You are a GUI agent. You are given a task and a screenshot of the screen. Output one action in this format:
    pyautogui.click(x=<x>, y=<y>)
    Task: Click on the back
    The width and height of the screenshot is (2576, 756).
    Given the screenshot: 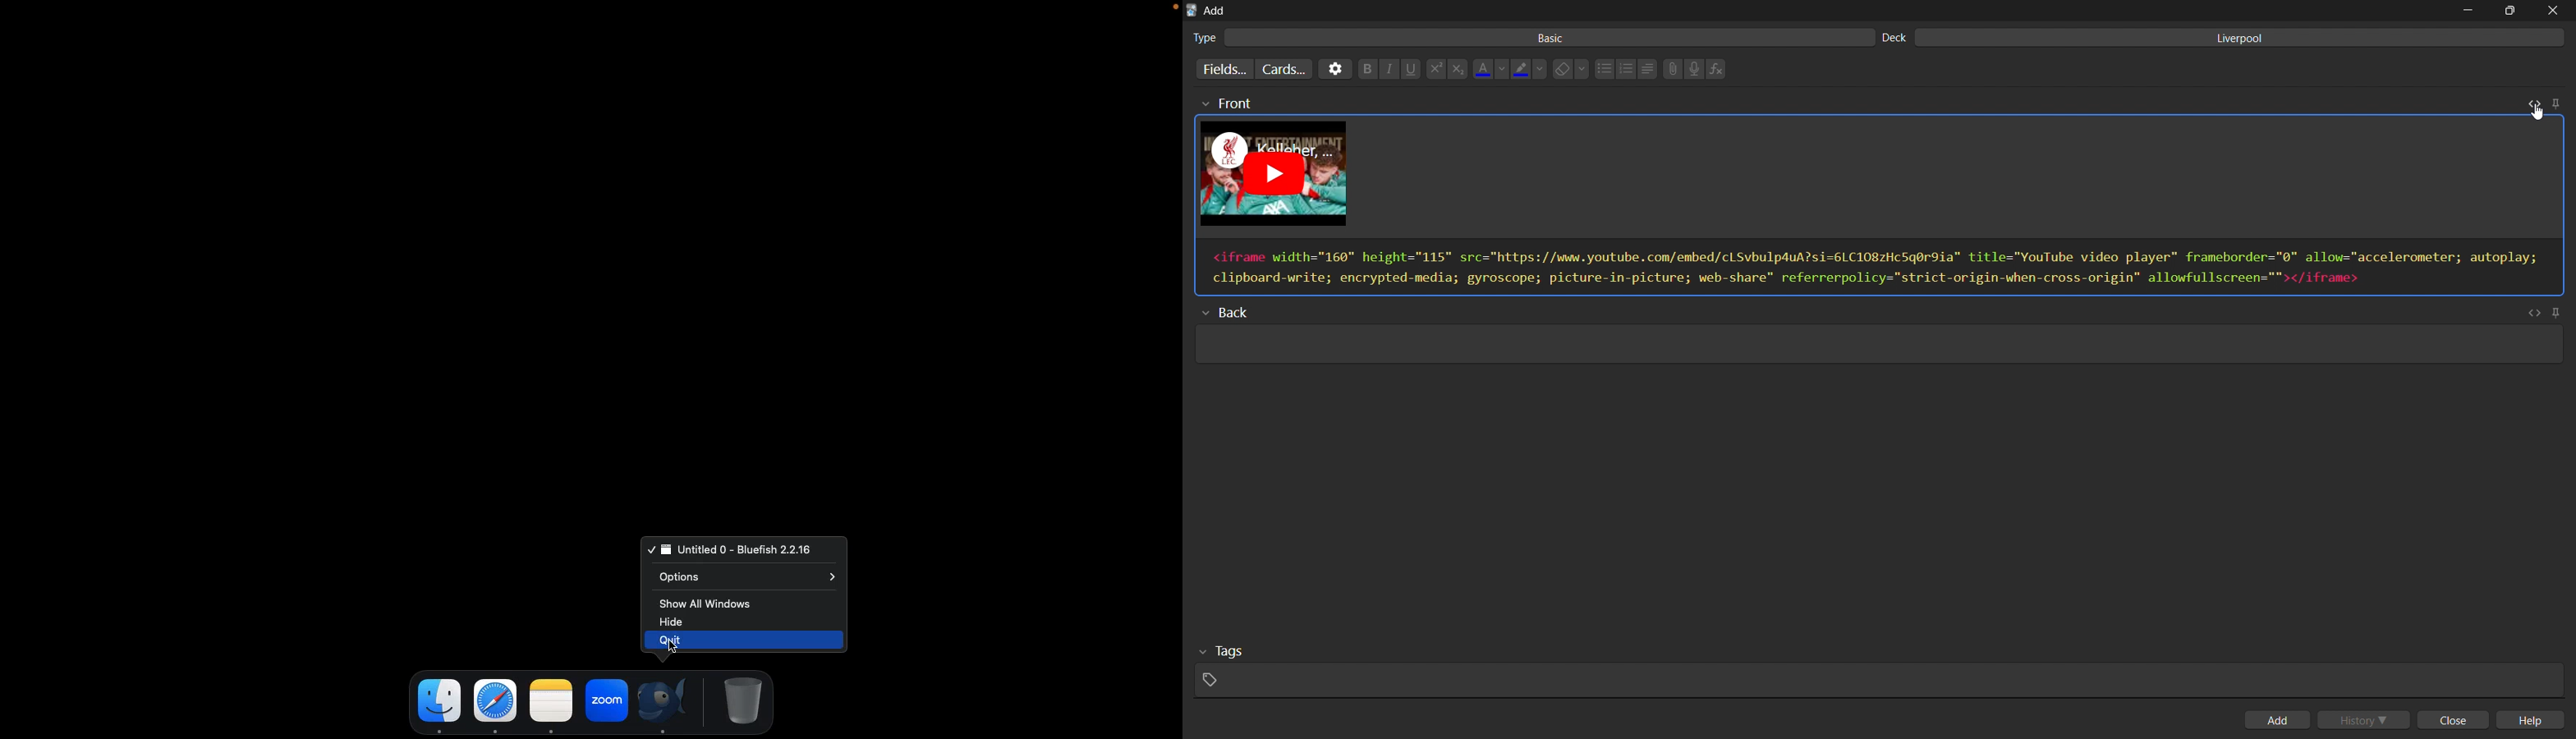 What is the action you would take?
    pyautogui.click(x=1230, y=314)
    